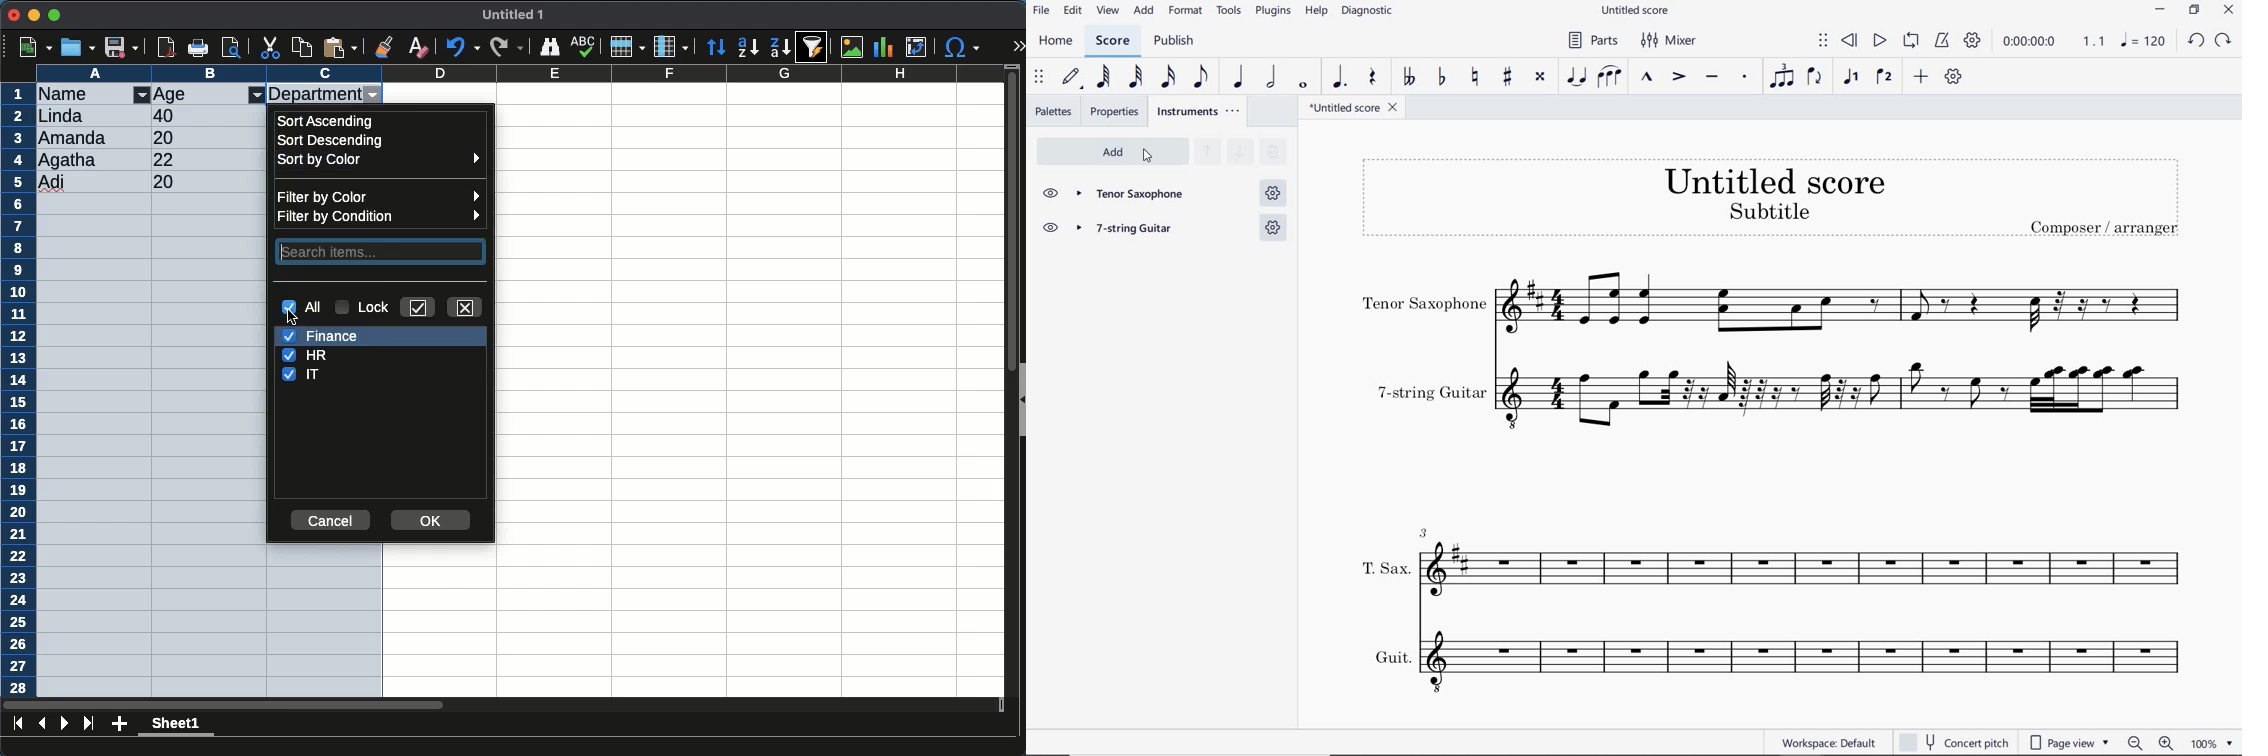 This screenshot has height=756, width=2268. Describe the element at coordinates (418, 46) in the screenshot. I see `clear formatting` at that location.